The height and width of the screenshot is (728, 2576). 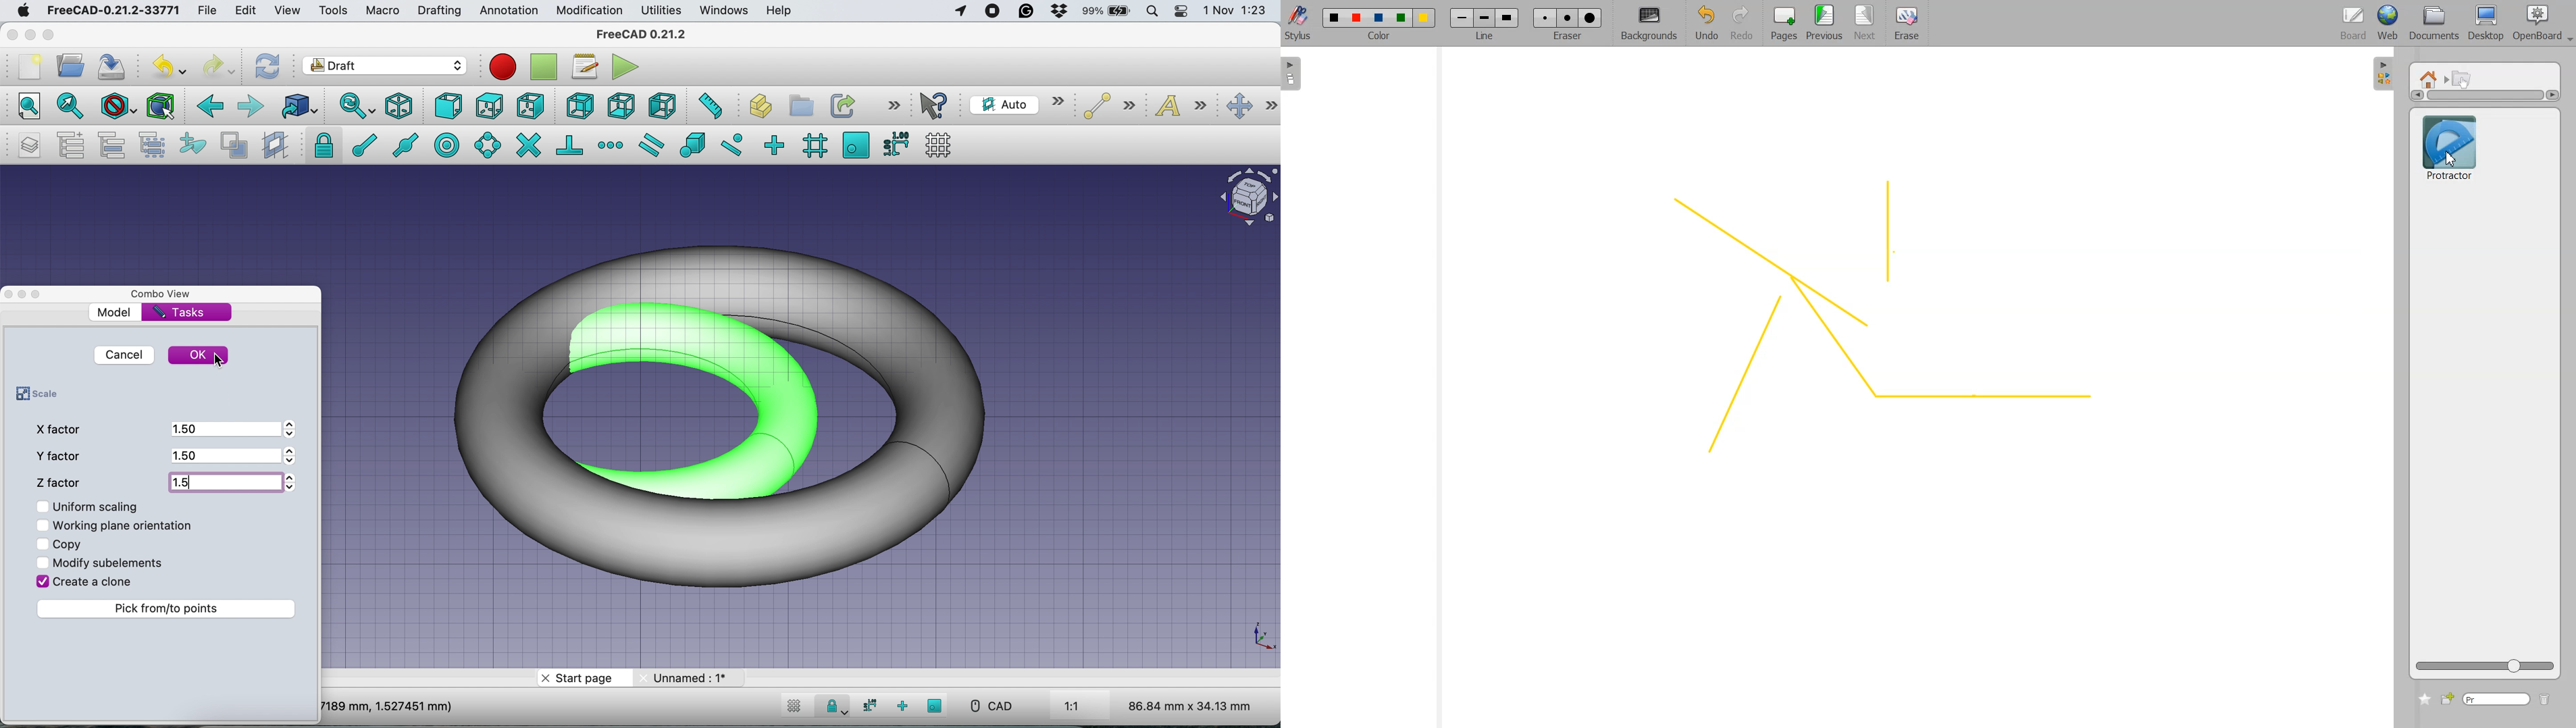 I want to click on 1.5, so click(x=225, y=480).